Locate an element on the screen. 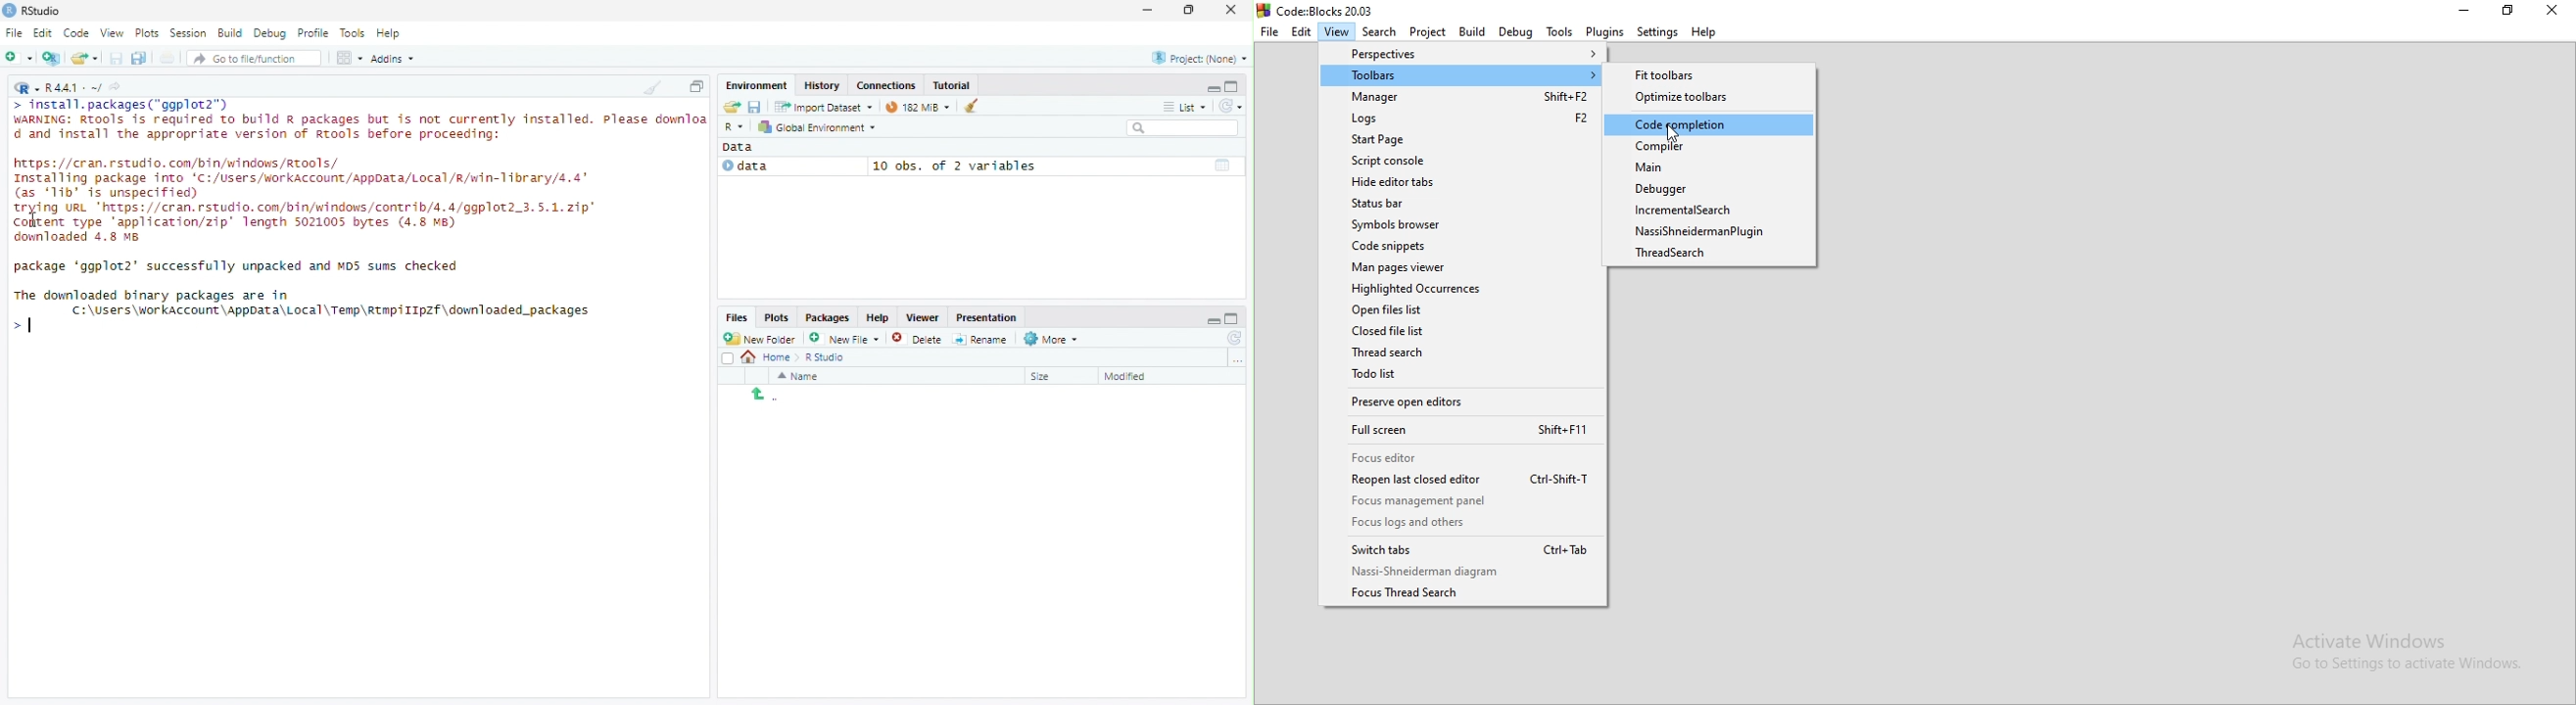 The width and height of the screenshot is (2576, 728). Switch tabs is located at coordinates (1459, 548).